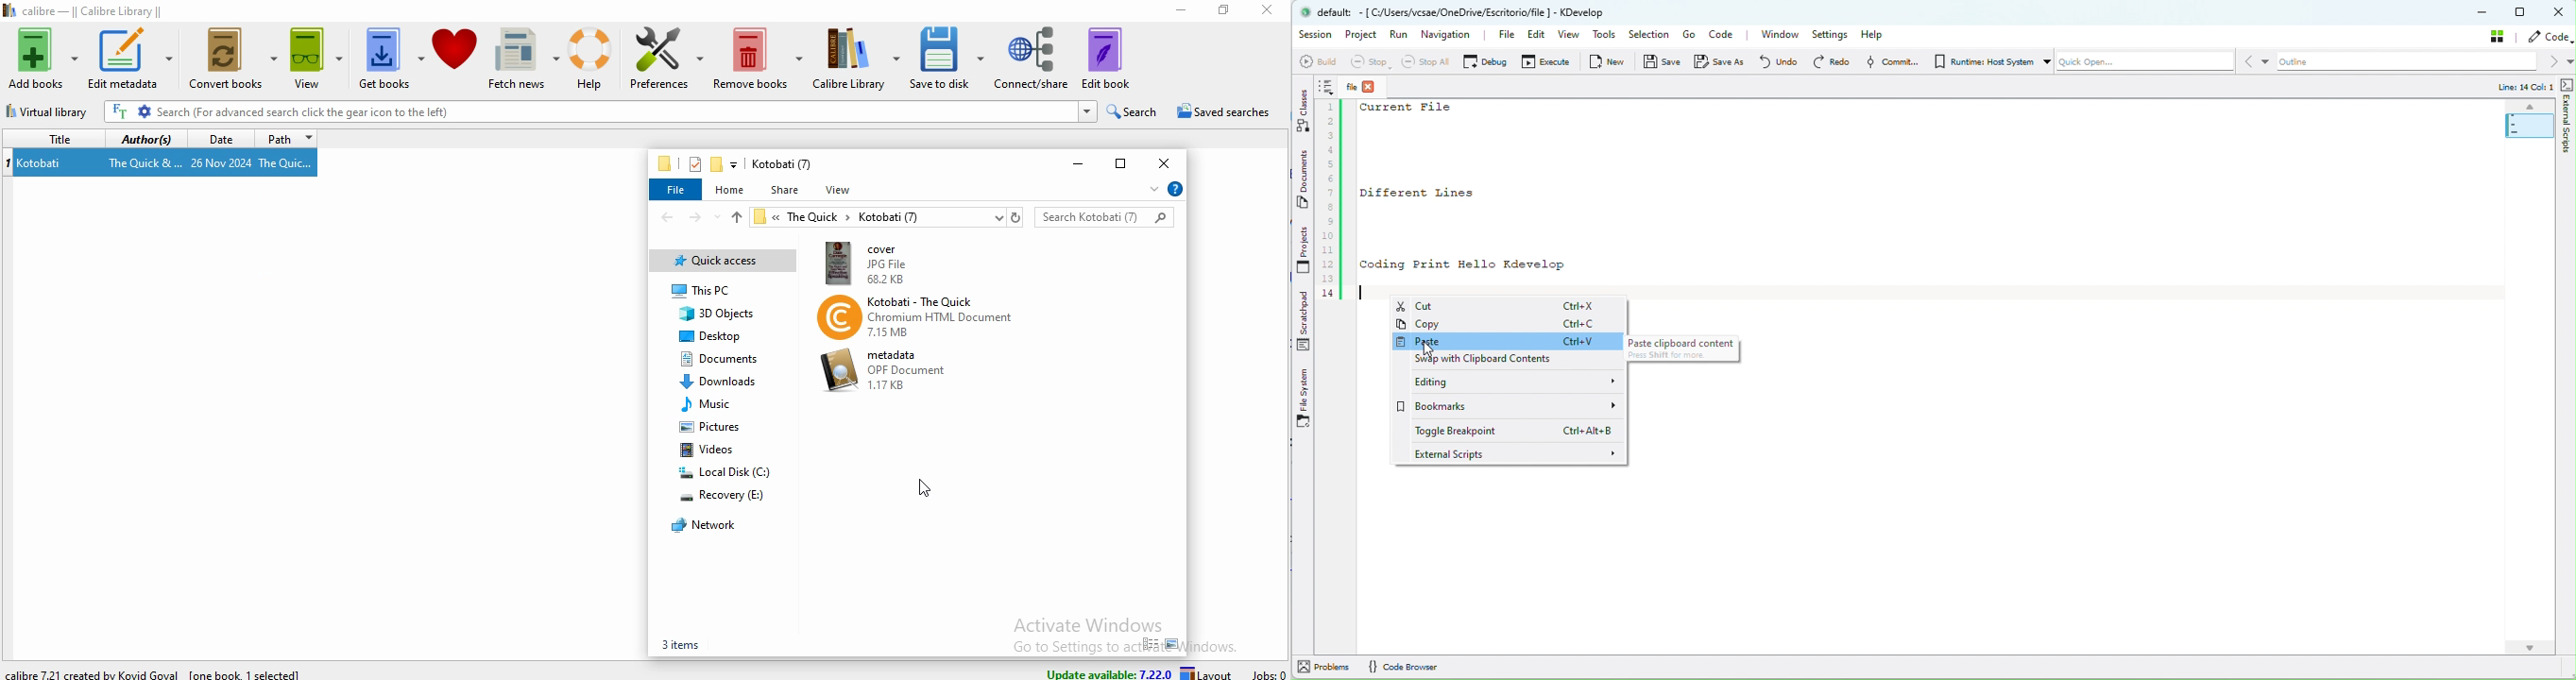 This screenshot has height=700, width=2576. Describe the element at coordinates (1015, 216) in the screenshot. I see `refresh` at that location.